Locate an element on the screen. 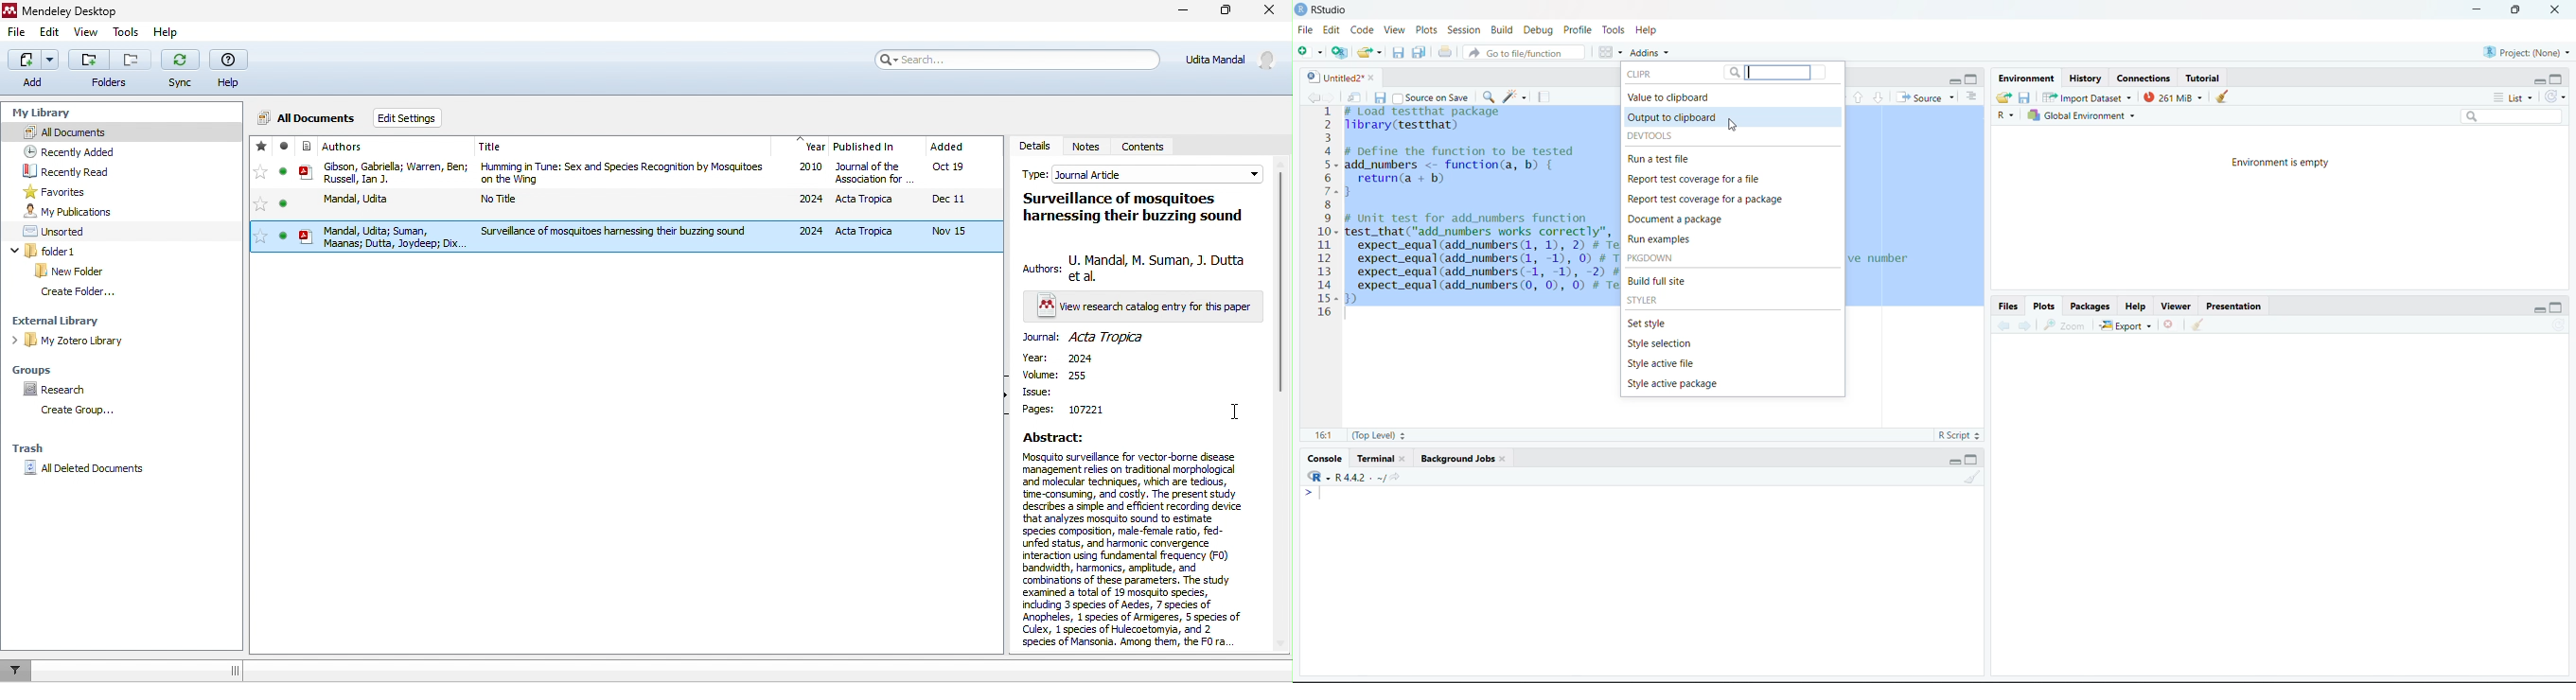  full screen is located at coordinates (2516, 11).